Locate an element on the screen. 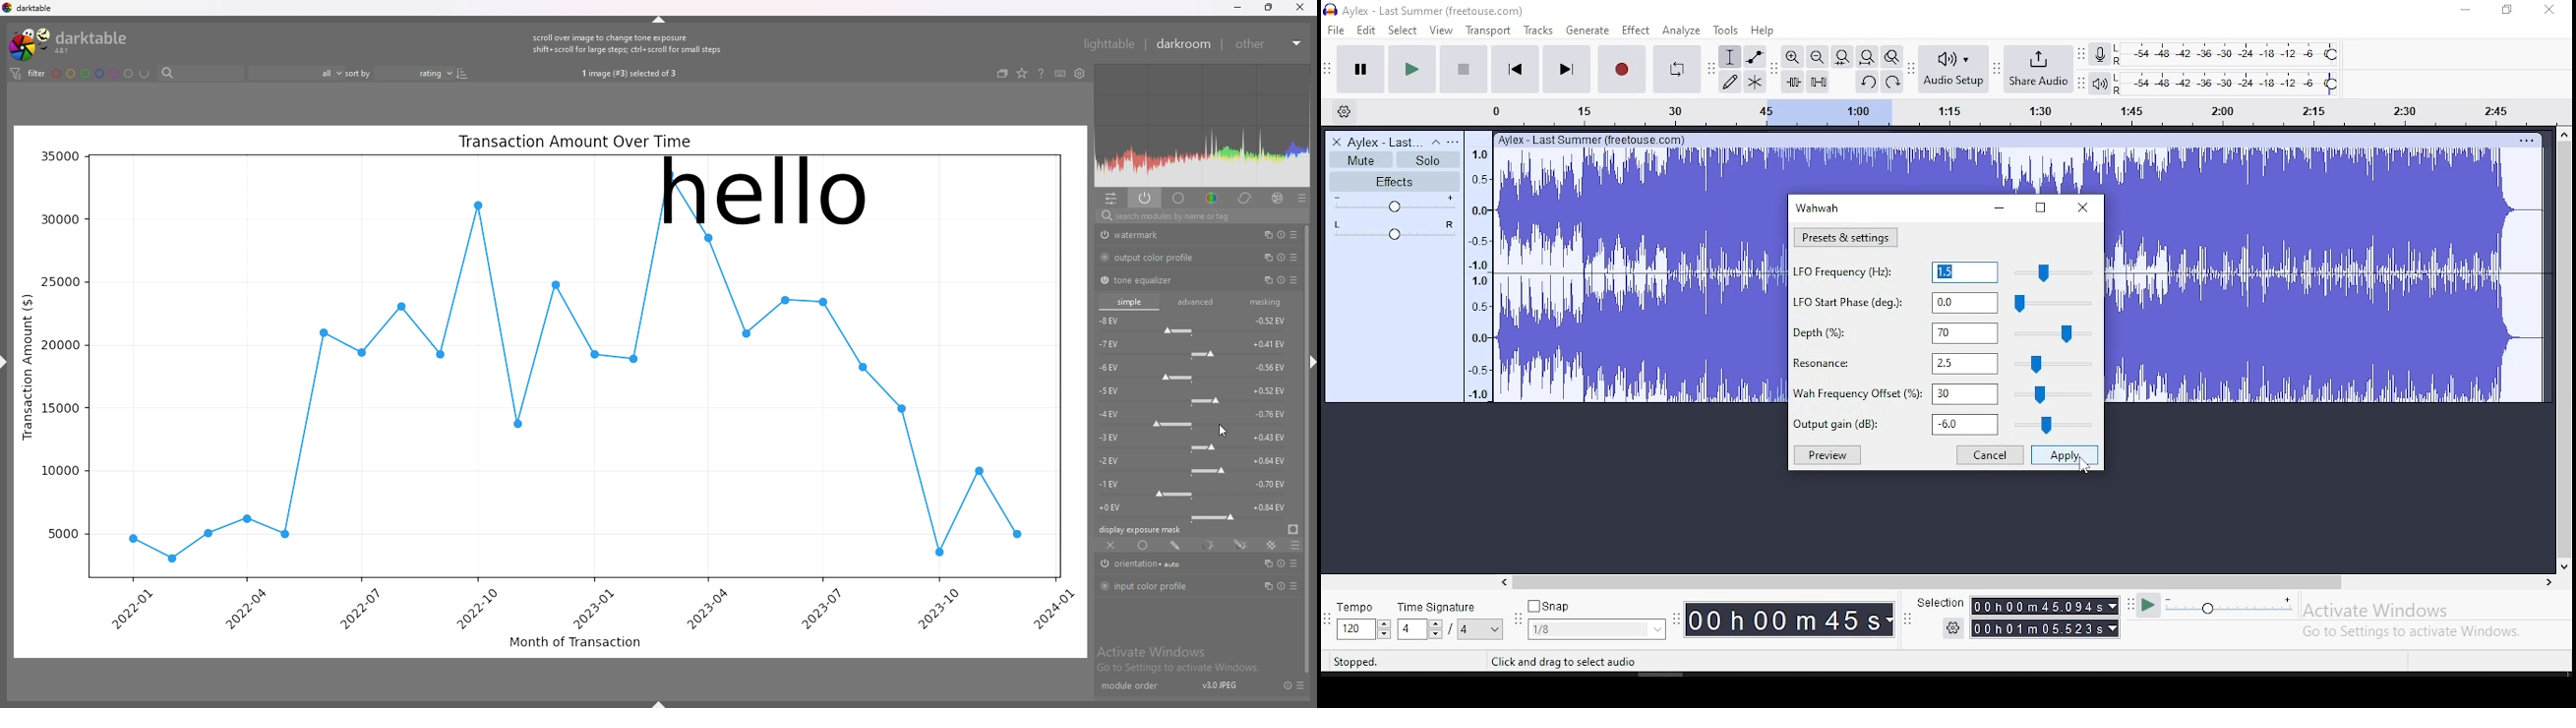 The height and width of the screenshot is (728, 2576). fit selection to width is located at coordinates (1841, 57).